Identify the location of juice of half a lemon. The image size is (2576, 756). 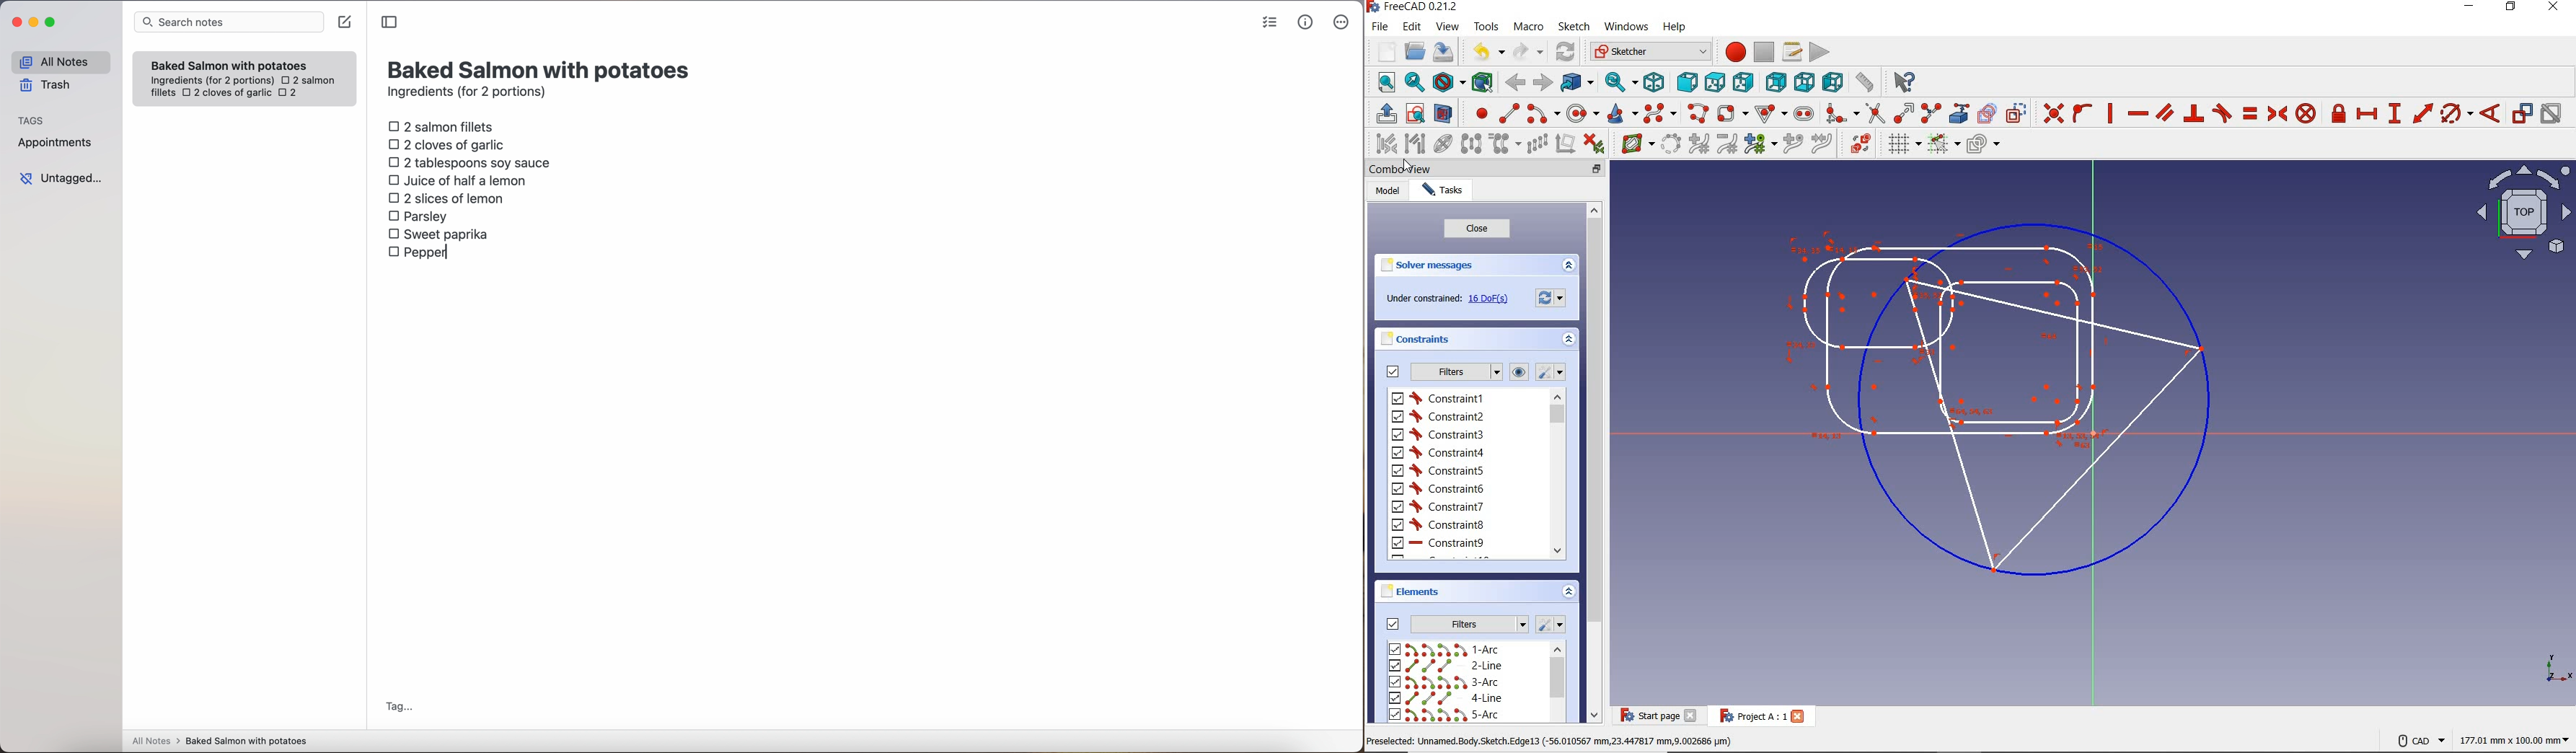
(461, 180).